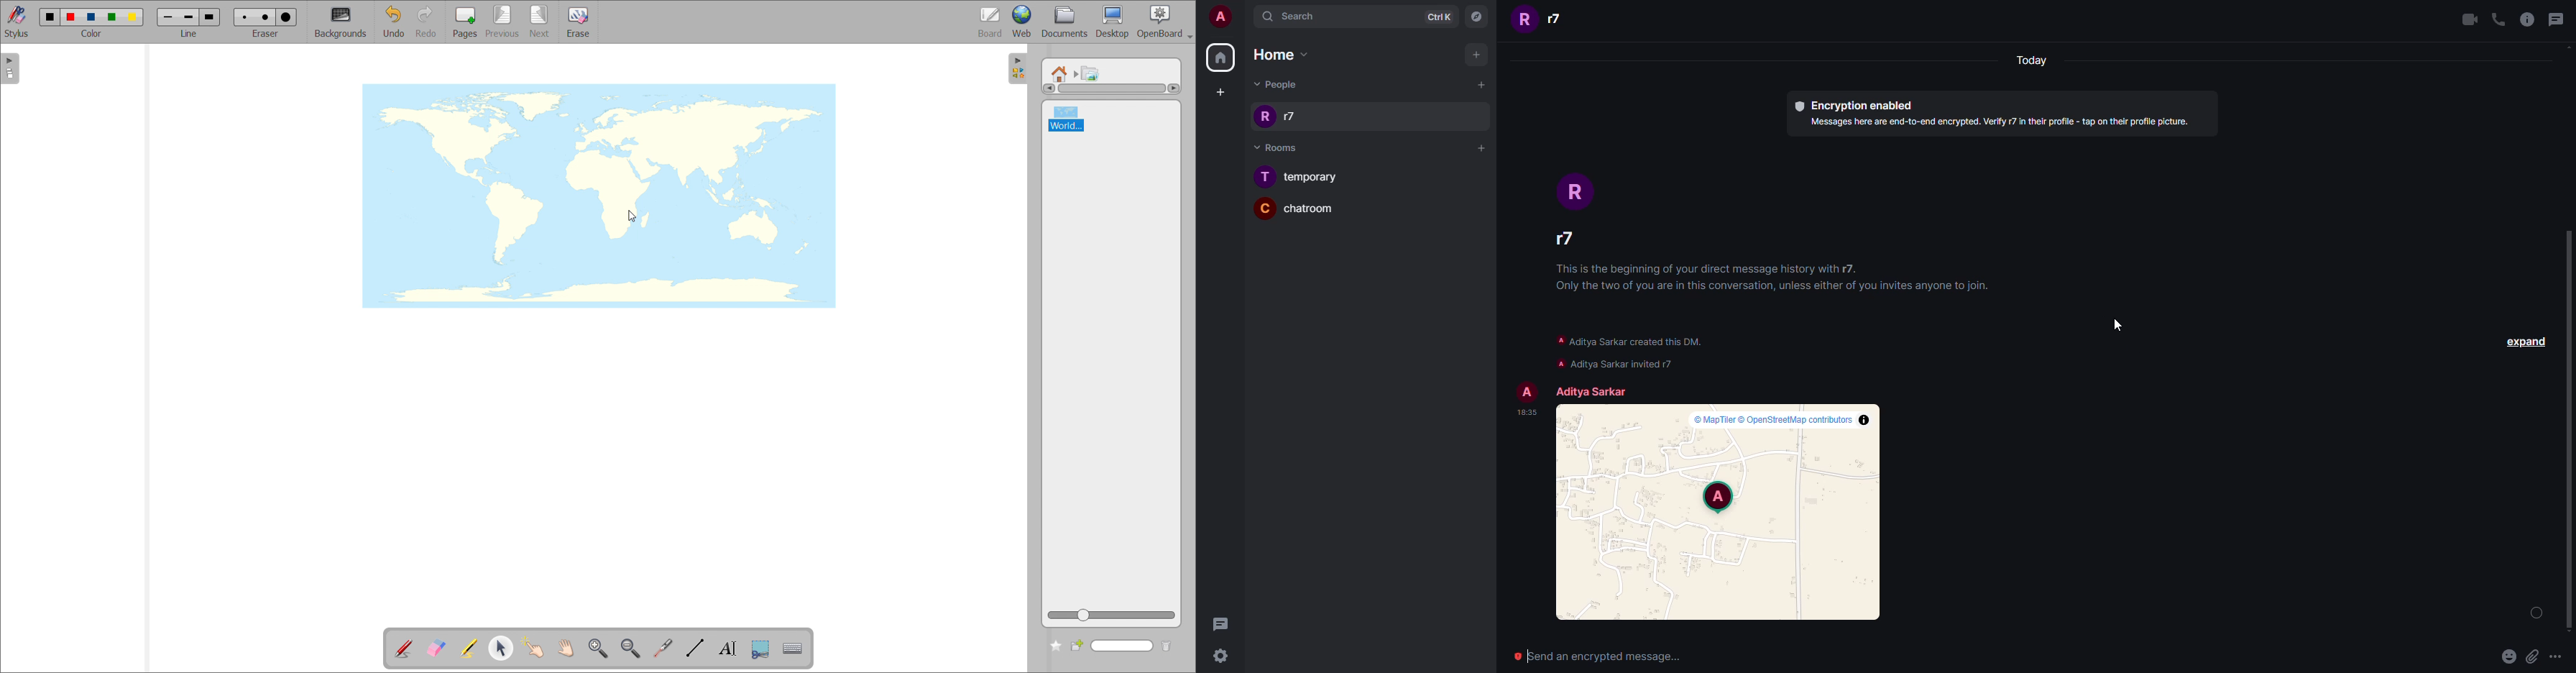 The height and width of the screenshot is (700, 2576). I want to click on More options, so click(2557, 656).